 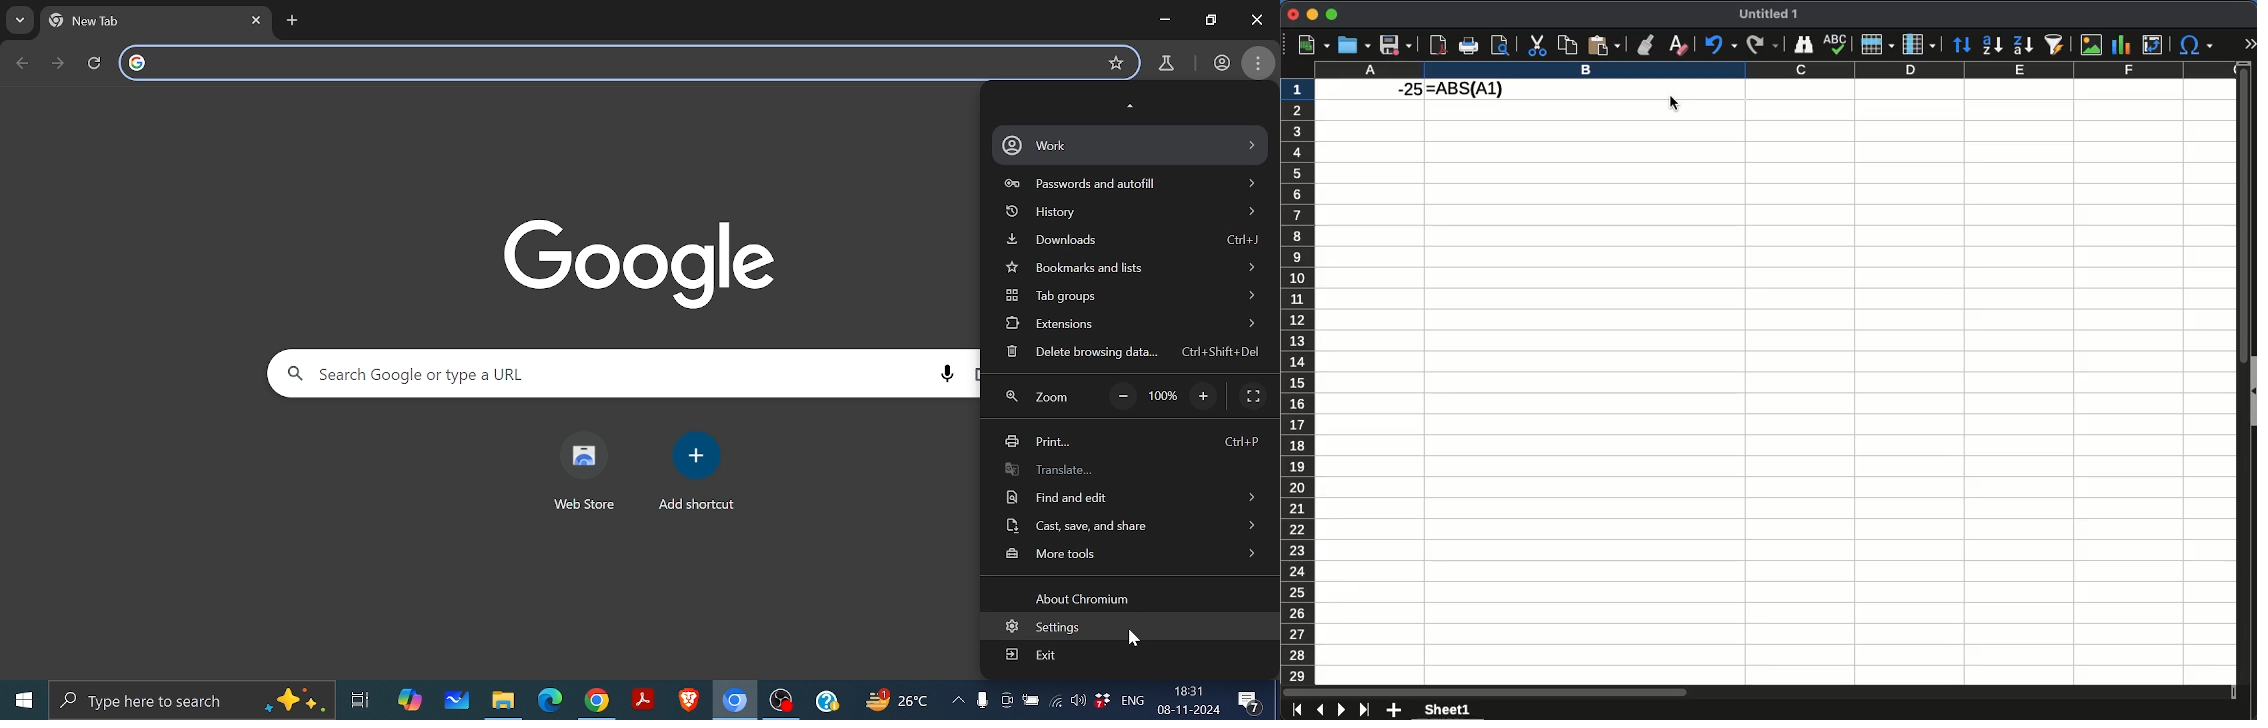 I want to click on new, so click(x=1310, y=45).